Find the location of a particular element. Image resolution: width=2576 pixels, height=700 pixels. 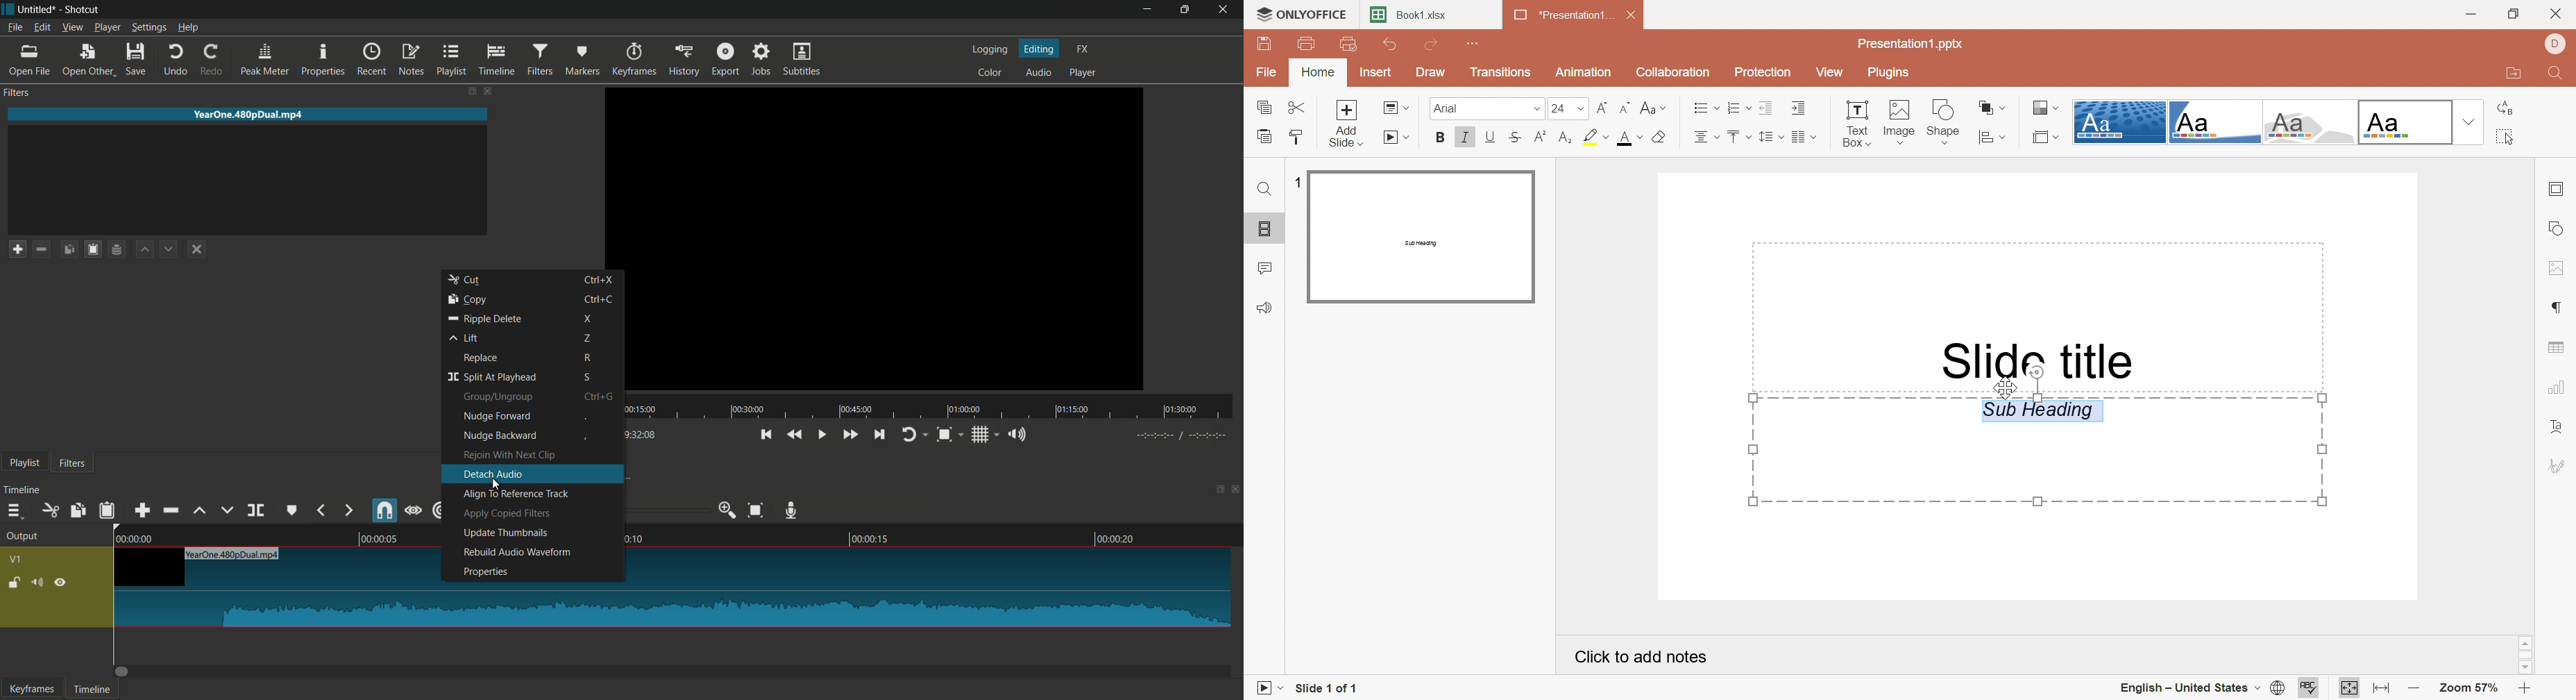

Collaboration is located at coordinates (1671, 72).